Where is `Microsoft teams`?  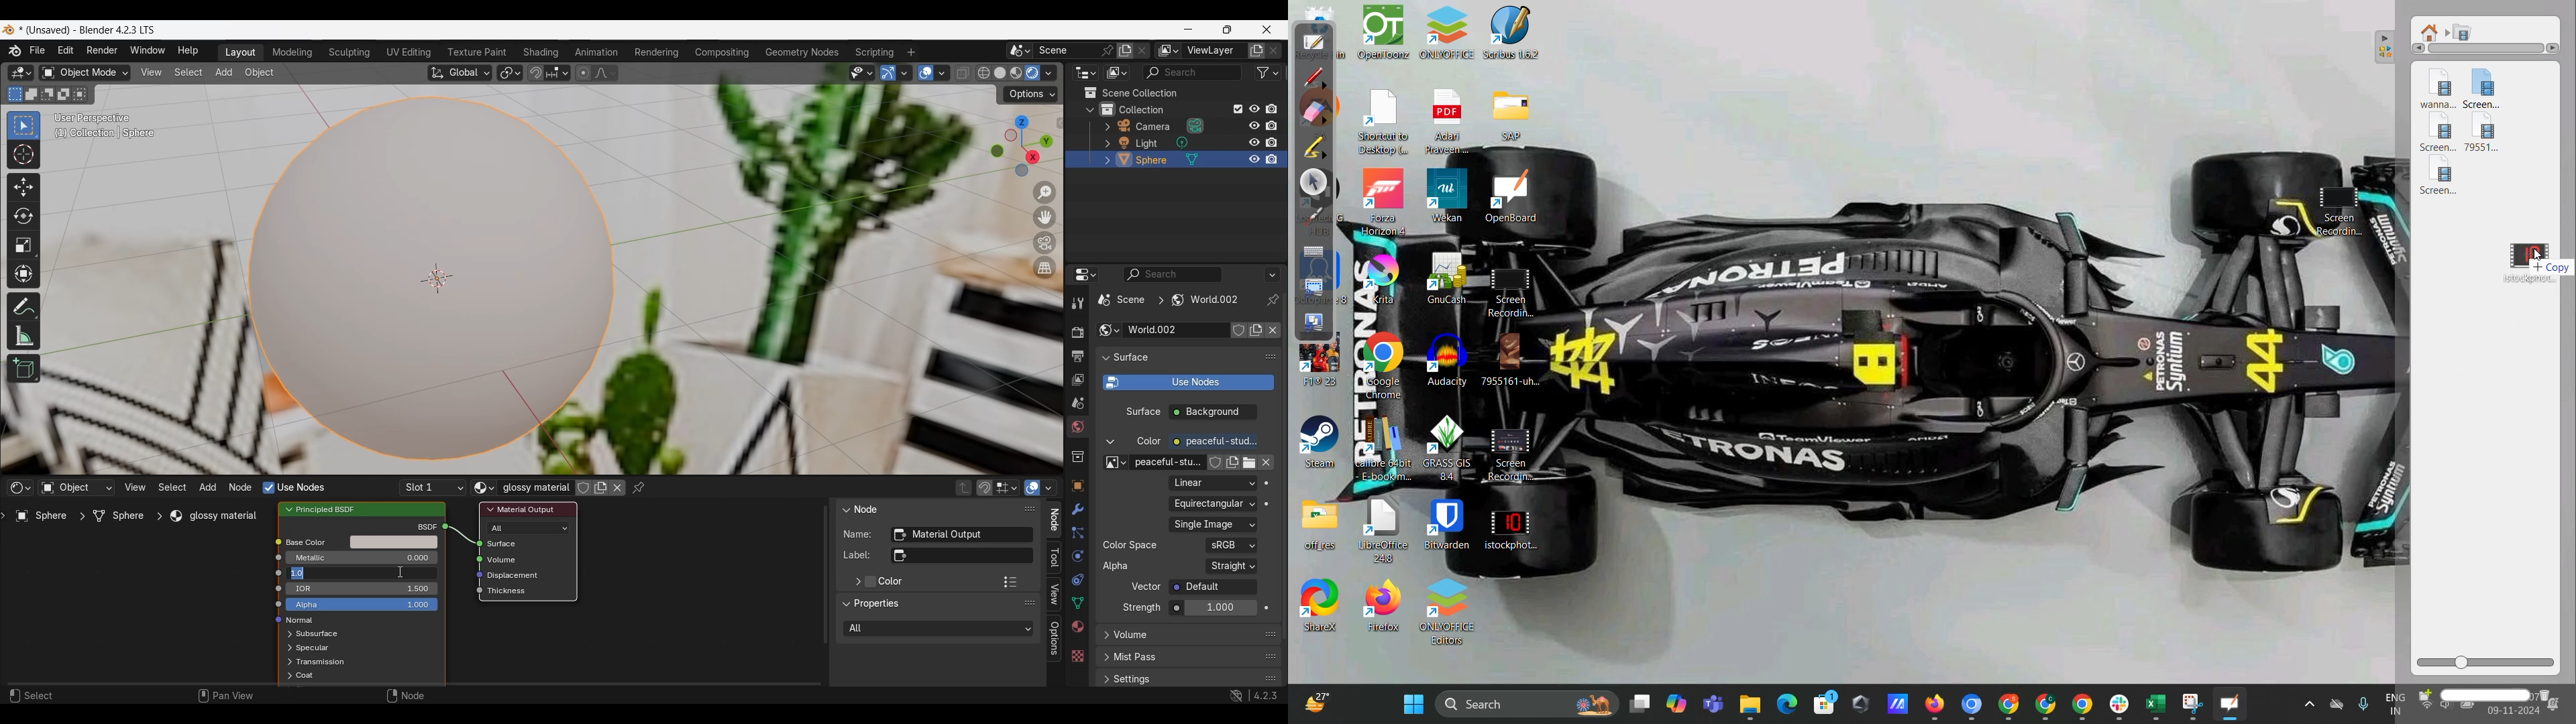
Microsoft teams is located at coordinates (1709, 706).